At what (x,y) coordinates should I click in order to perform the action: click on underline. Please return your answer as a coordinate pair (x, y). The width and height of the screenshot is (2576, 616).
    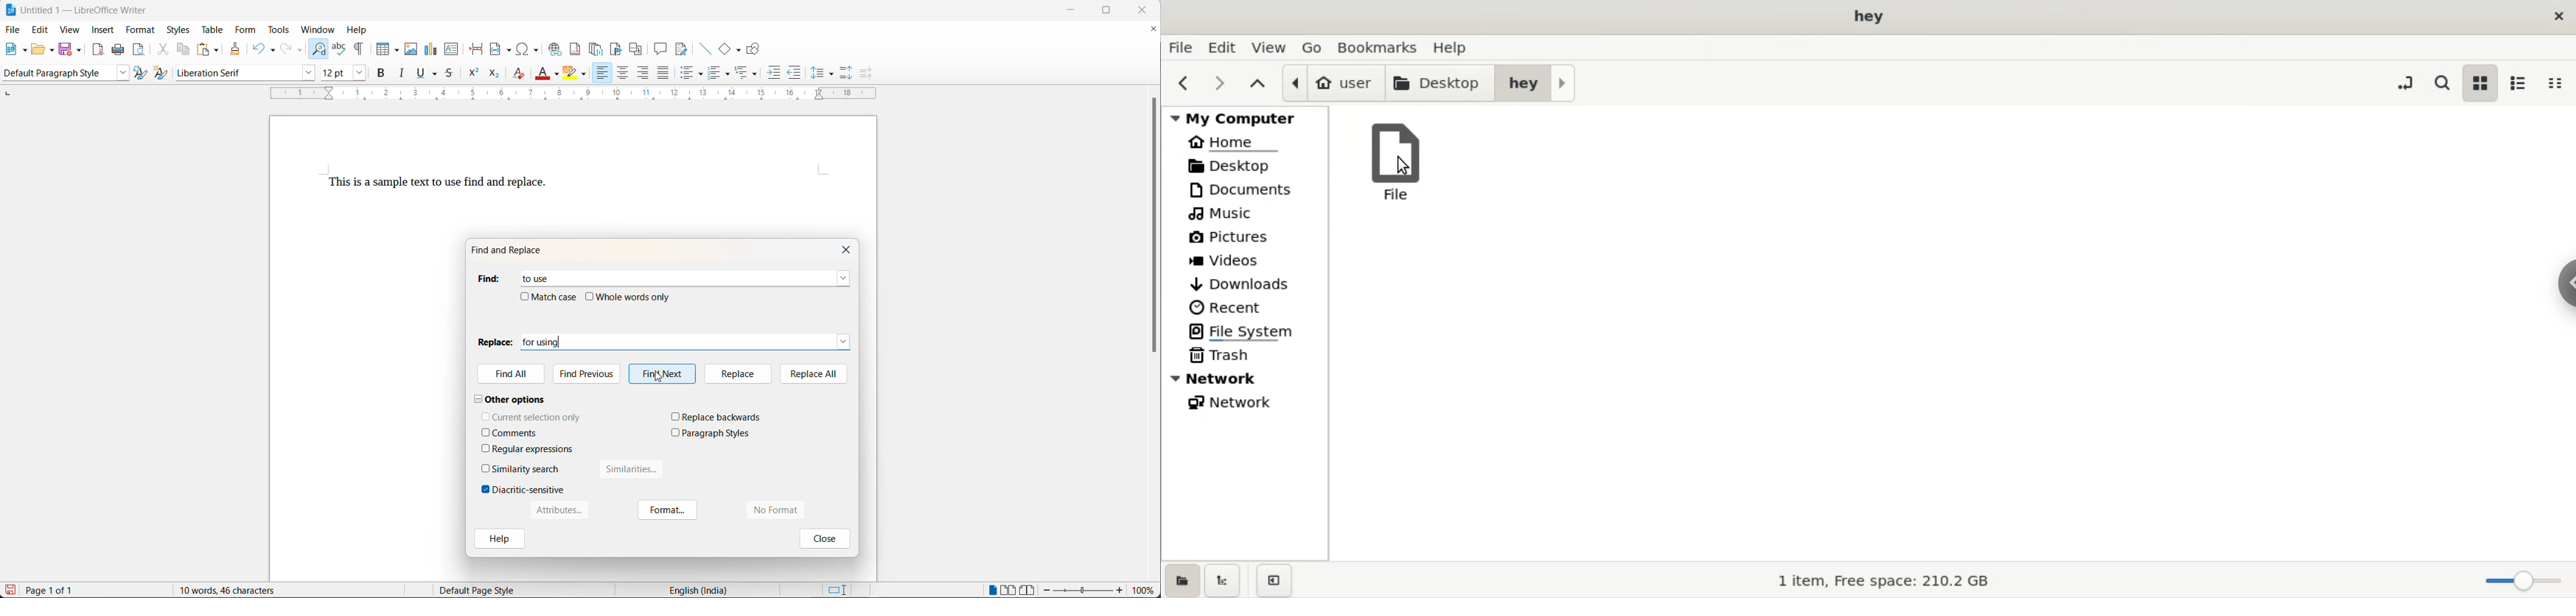
    Looking at the image, I should click on (421, 74).